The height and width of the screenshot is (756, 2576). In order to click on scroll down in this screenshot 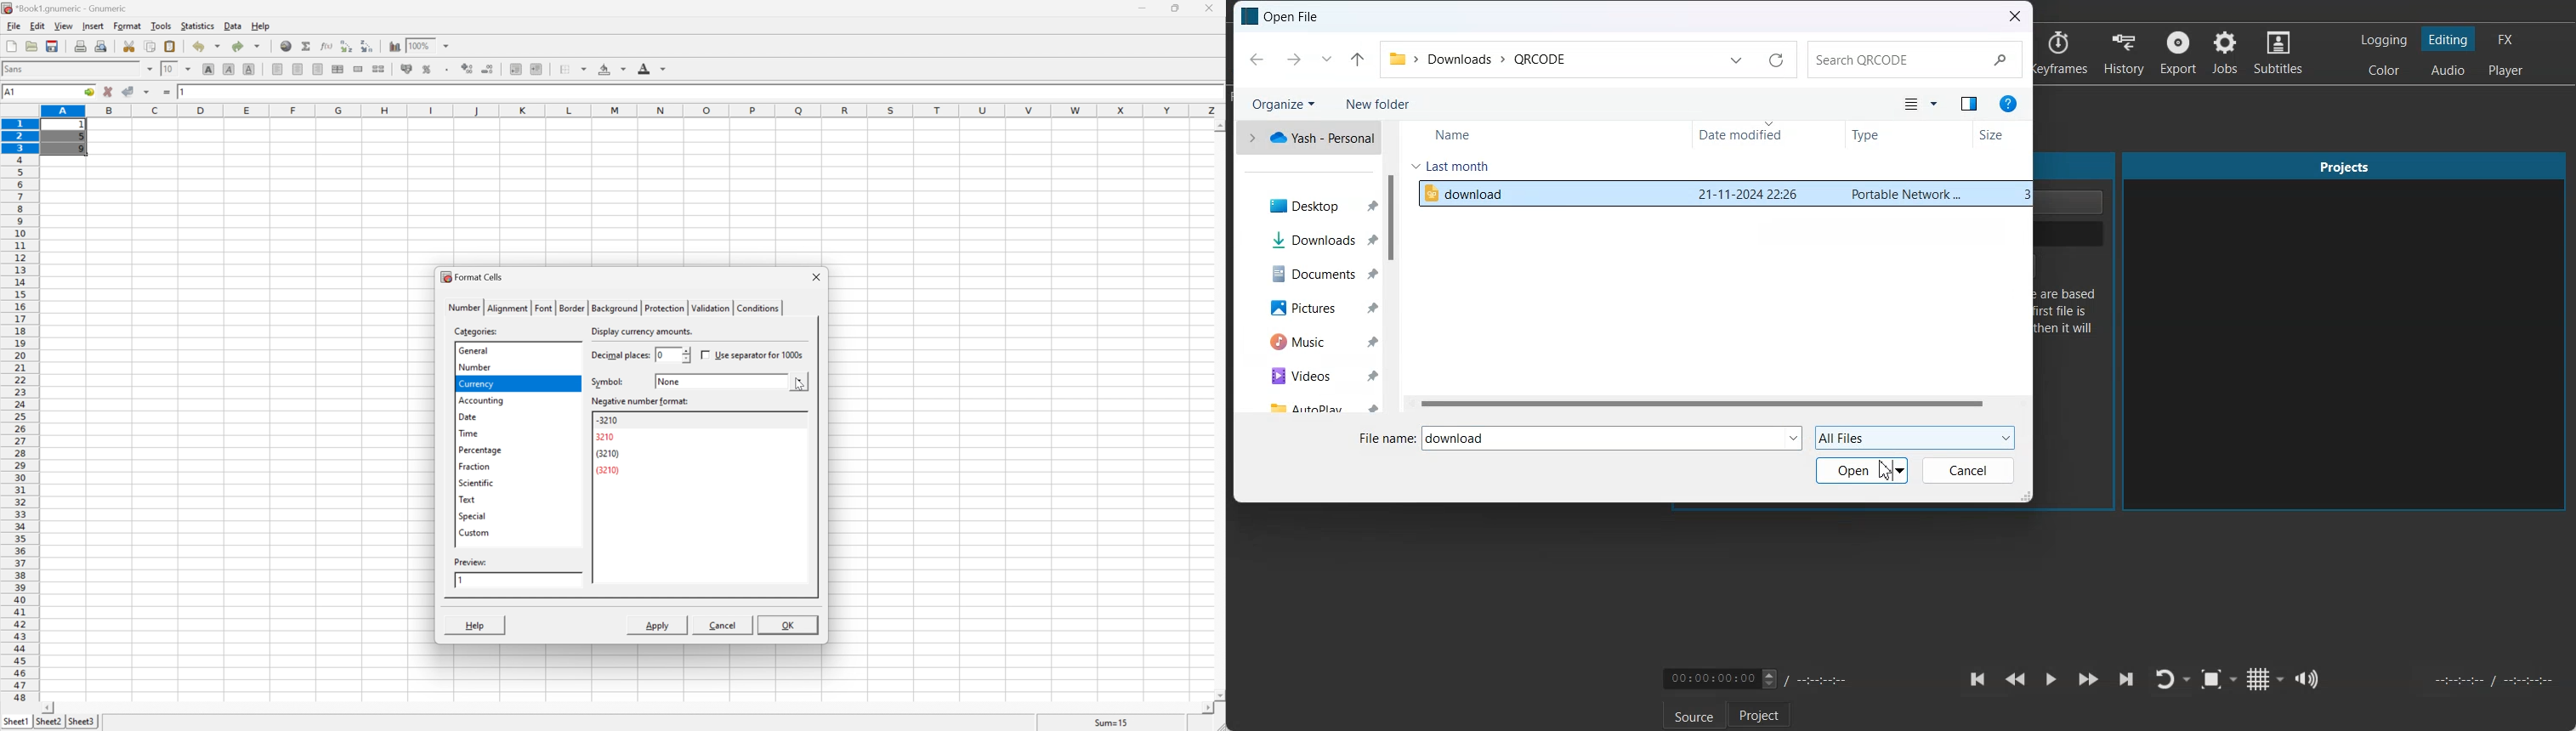, I will do `click(1219, 695)`.